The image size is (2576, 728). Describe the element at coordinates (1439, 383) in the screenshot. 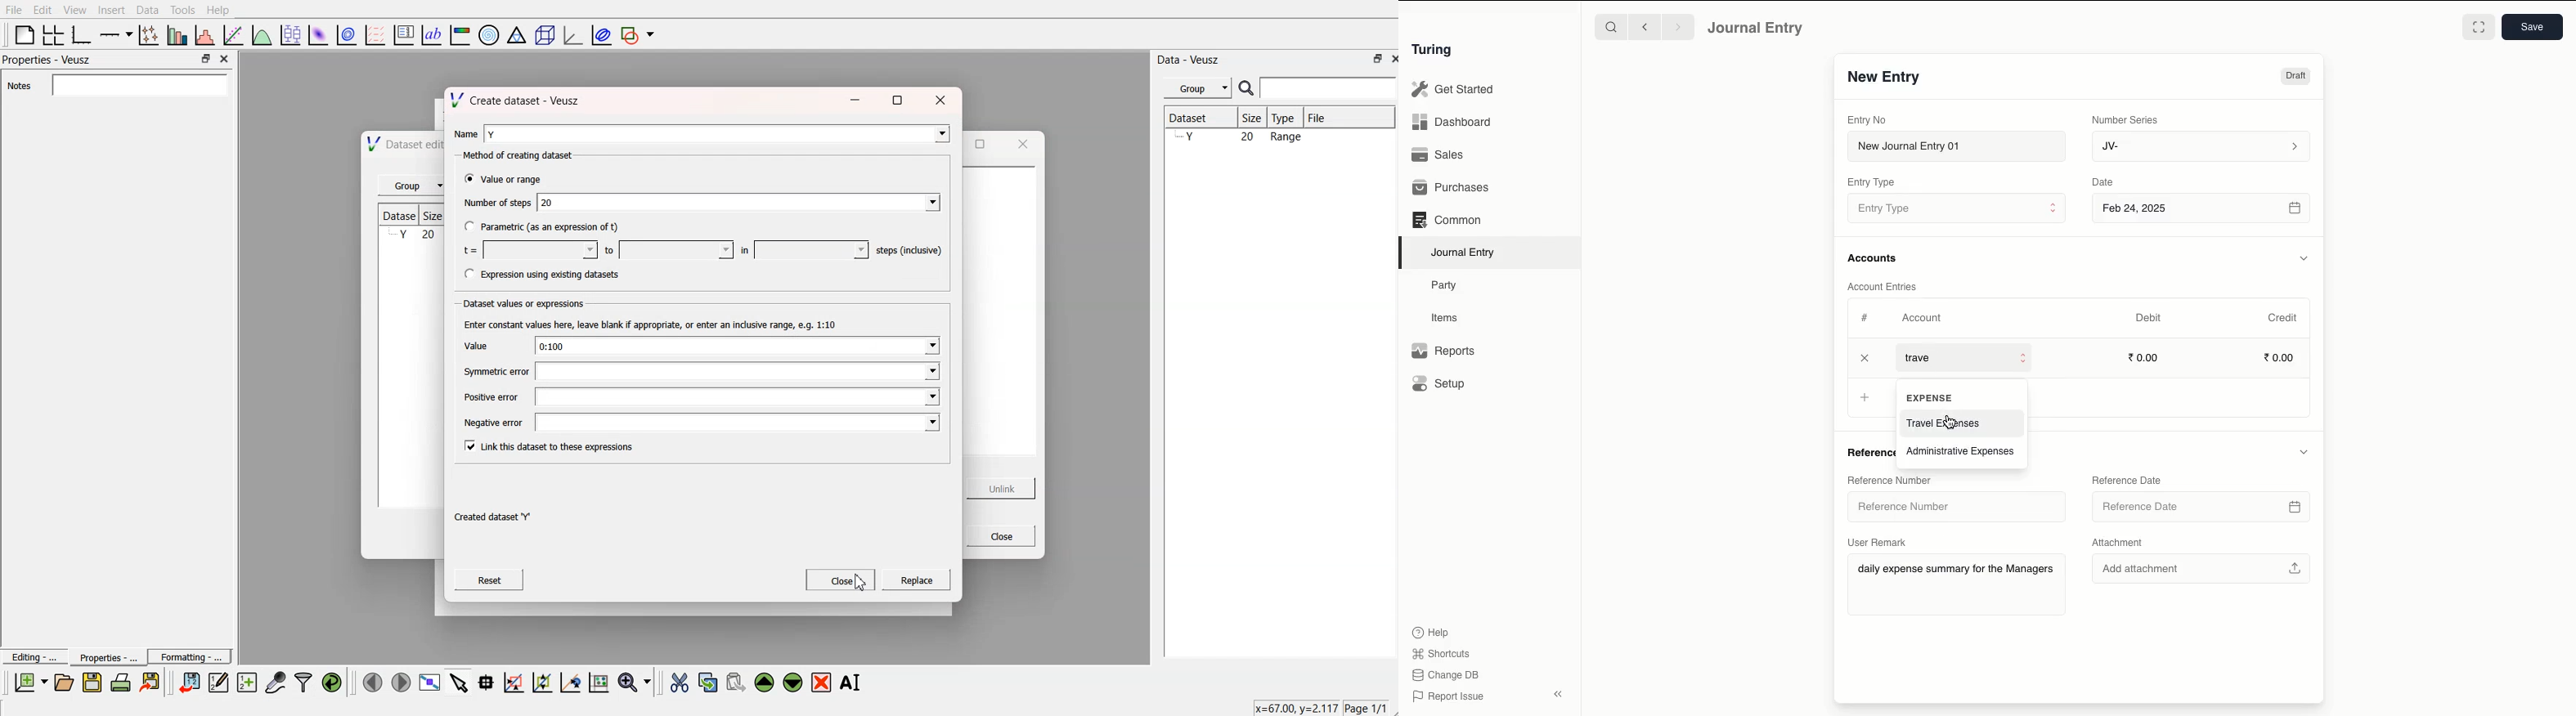

I see `Setup` at that location.